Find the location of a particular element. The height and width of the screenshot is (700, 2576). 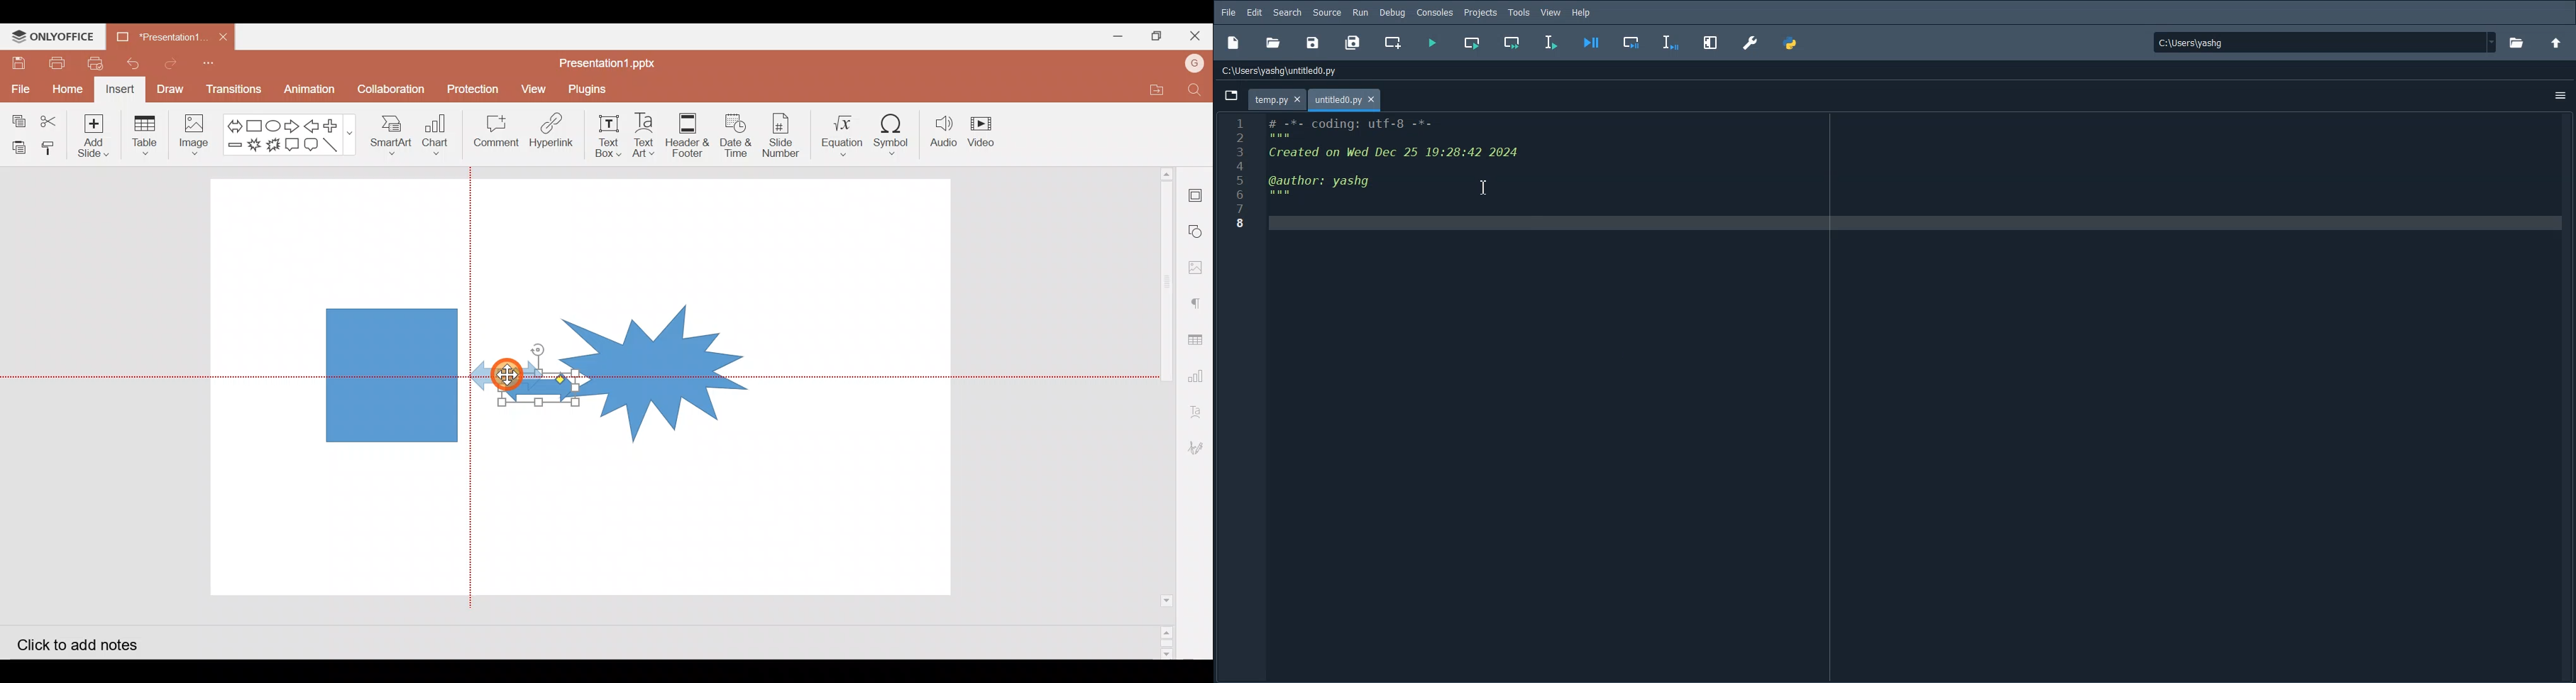

Chart is located at coordinates (439, 138).